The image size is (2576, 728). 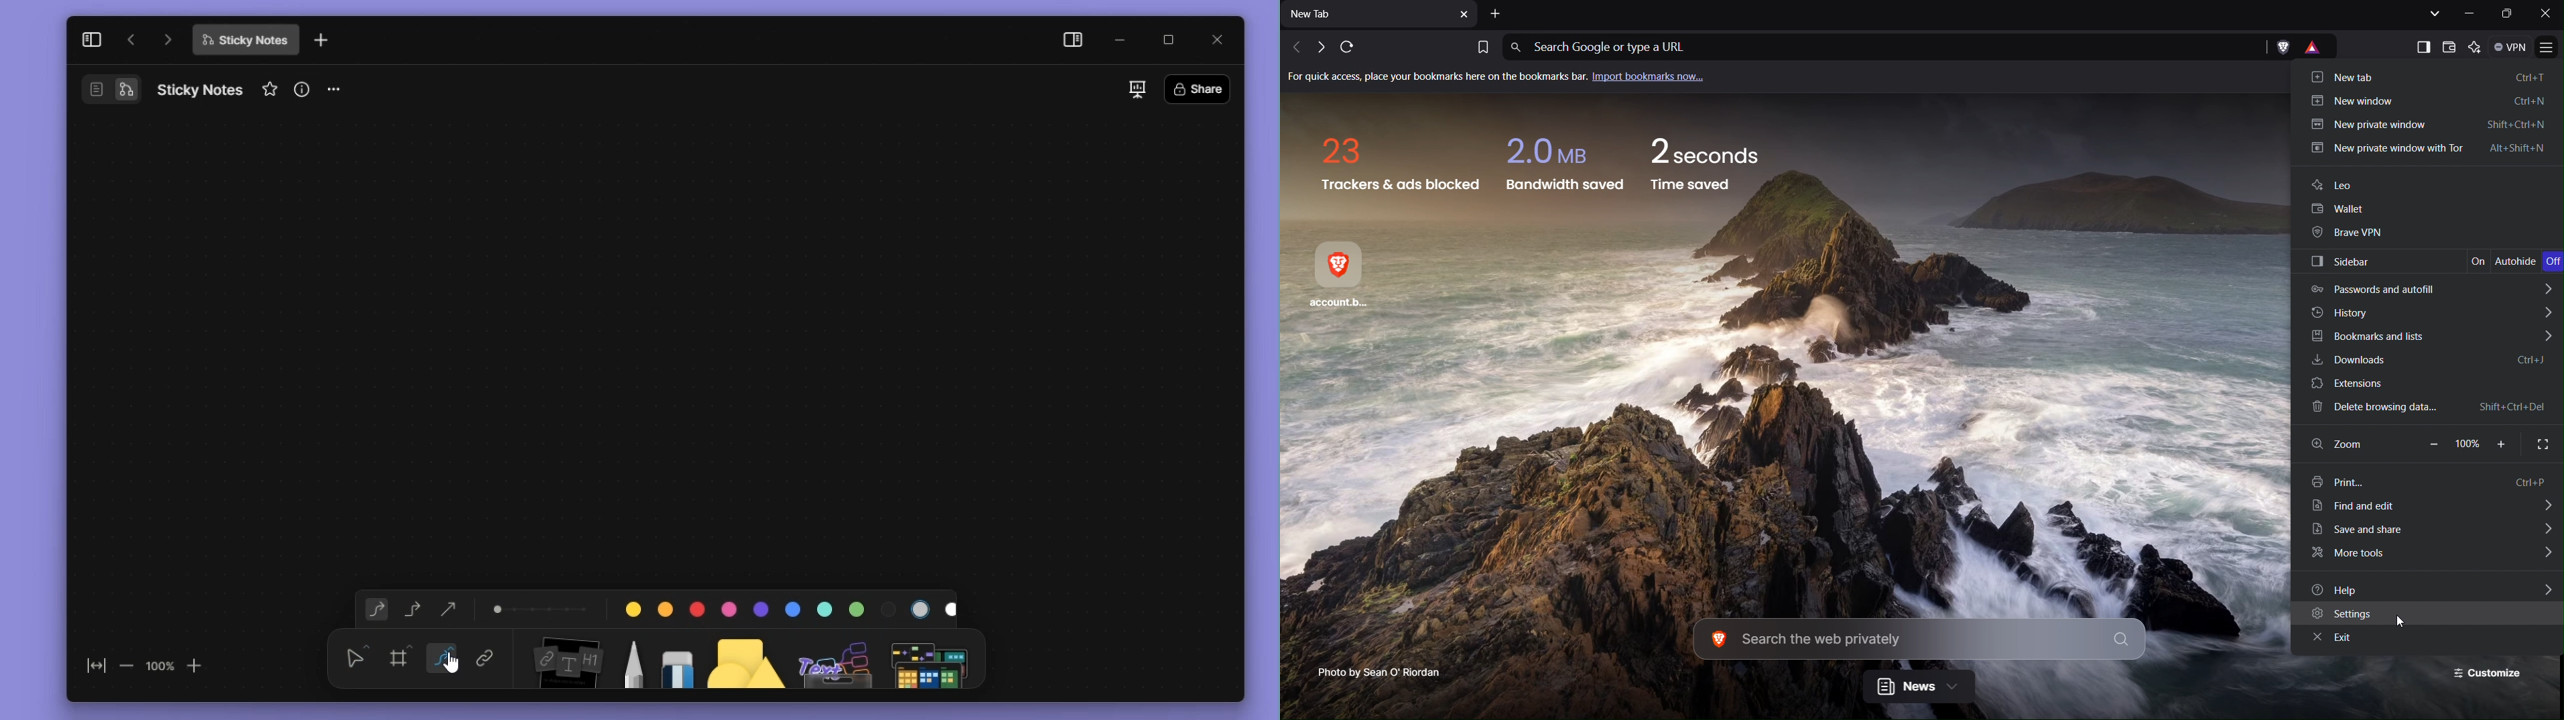 I want to click on New Private Window, so click(x=2428, y=125).